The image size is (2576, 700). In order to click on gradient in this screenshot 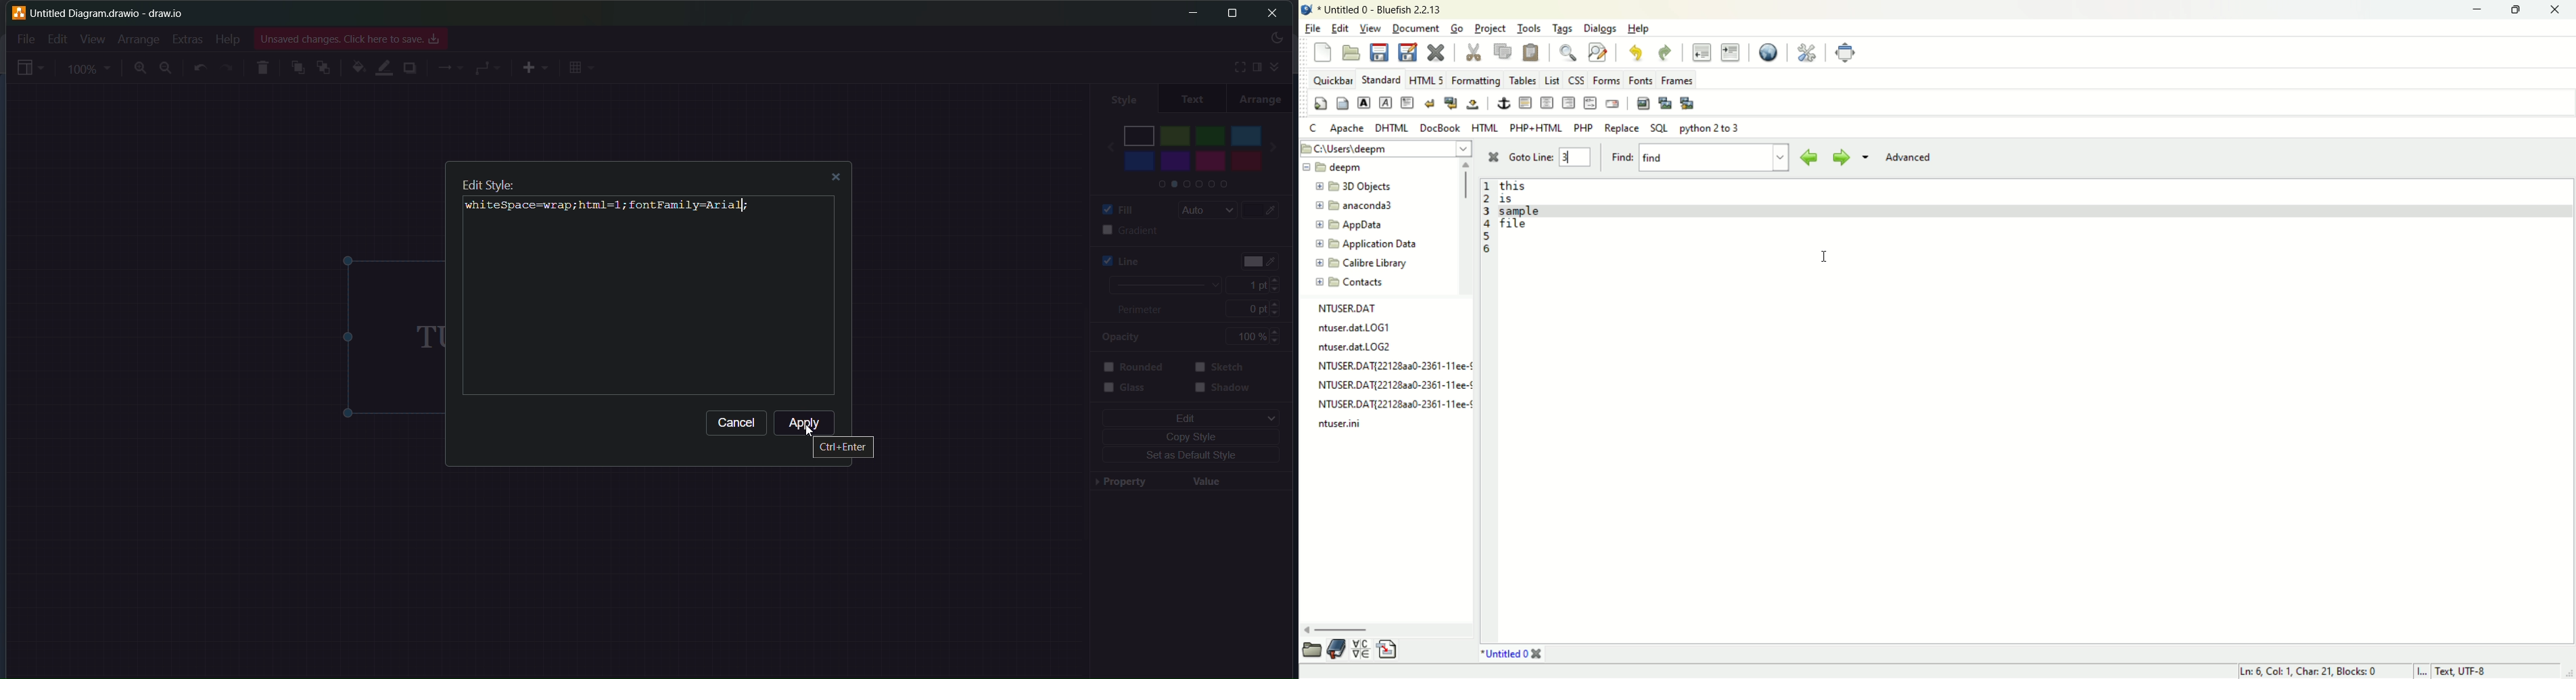, I will do `click(1117, 230)`.